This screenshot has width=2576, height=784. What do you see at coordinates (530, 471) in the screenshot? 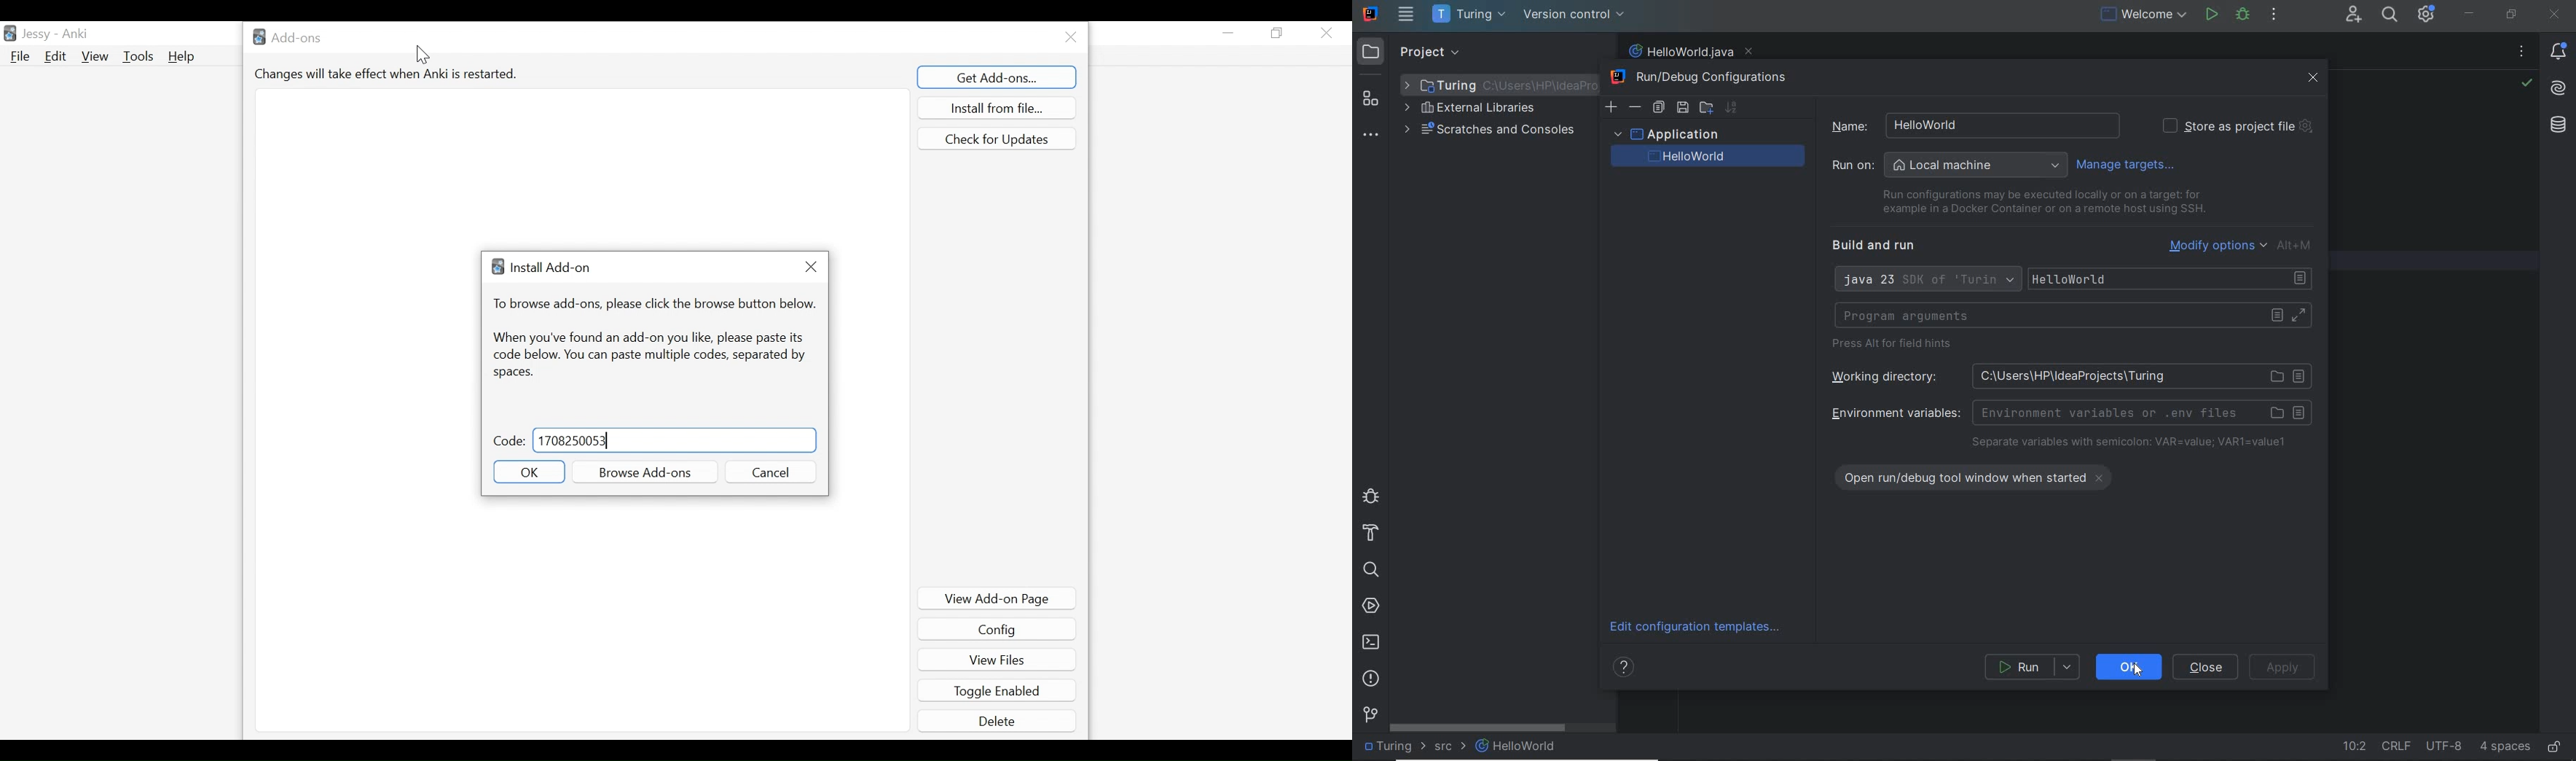
I see `OK` at bounding box center [530, 471].